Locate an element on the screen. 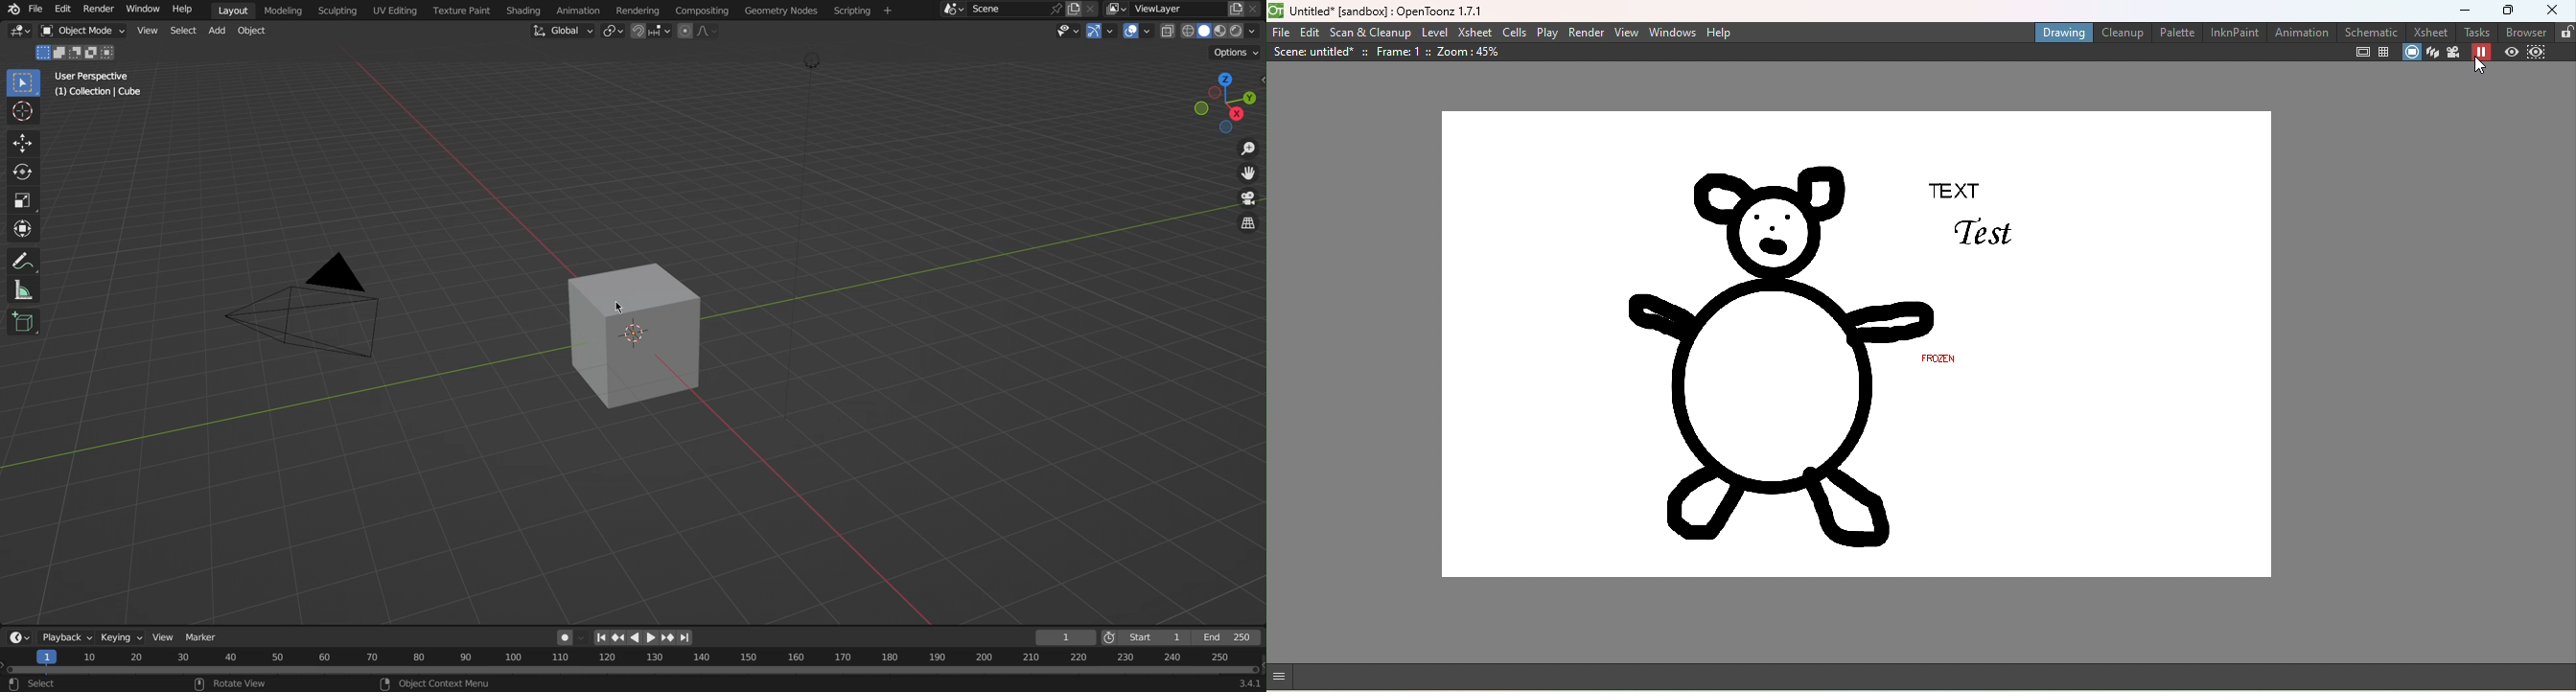  View is located at coordinates (166, 636).